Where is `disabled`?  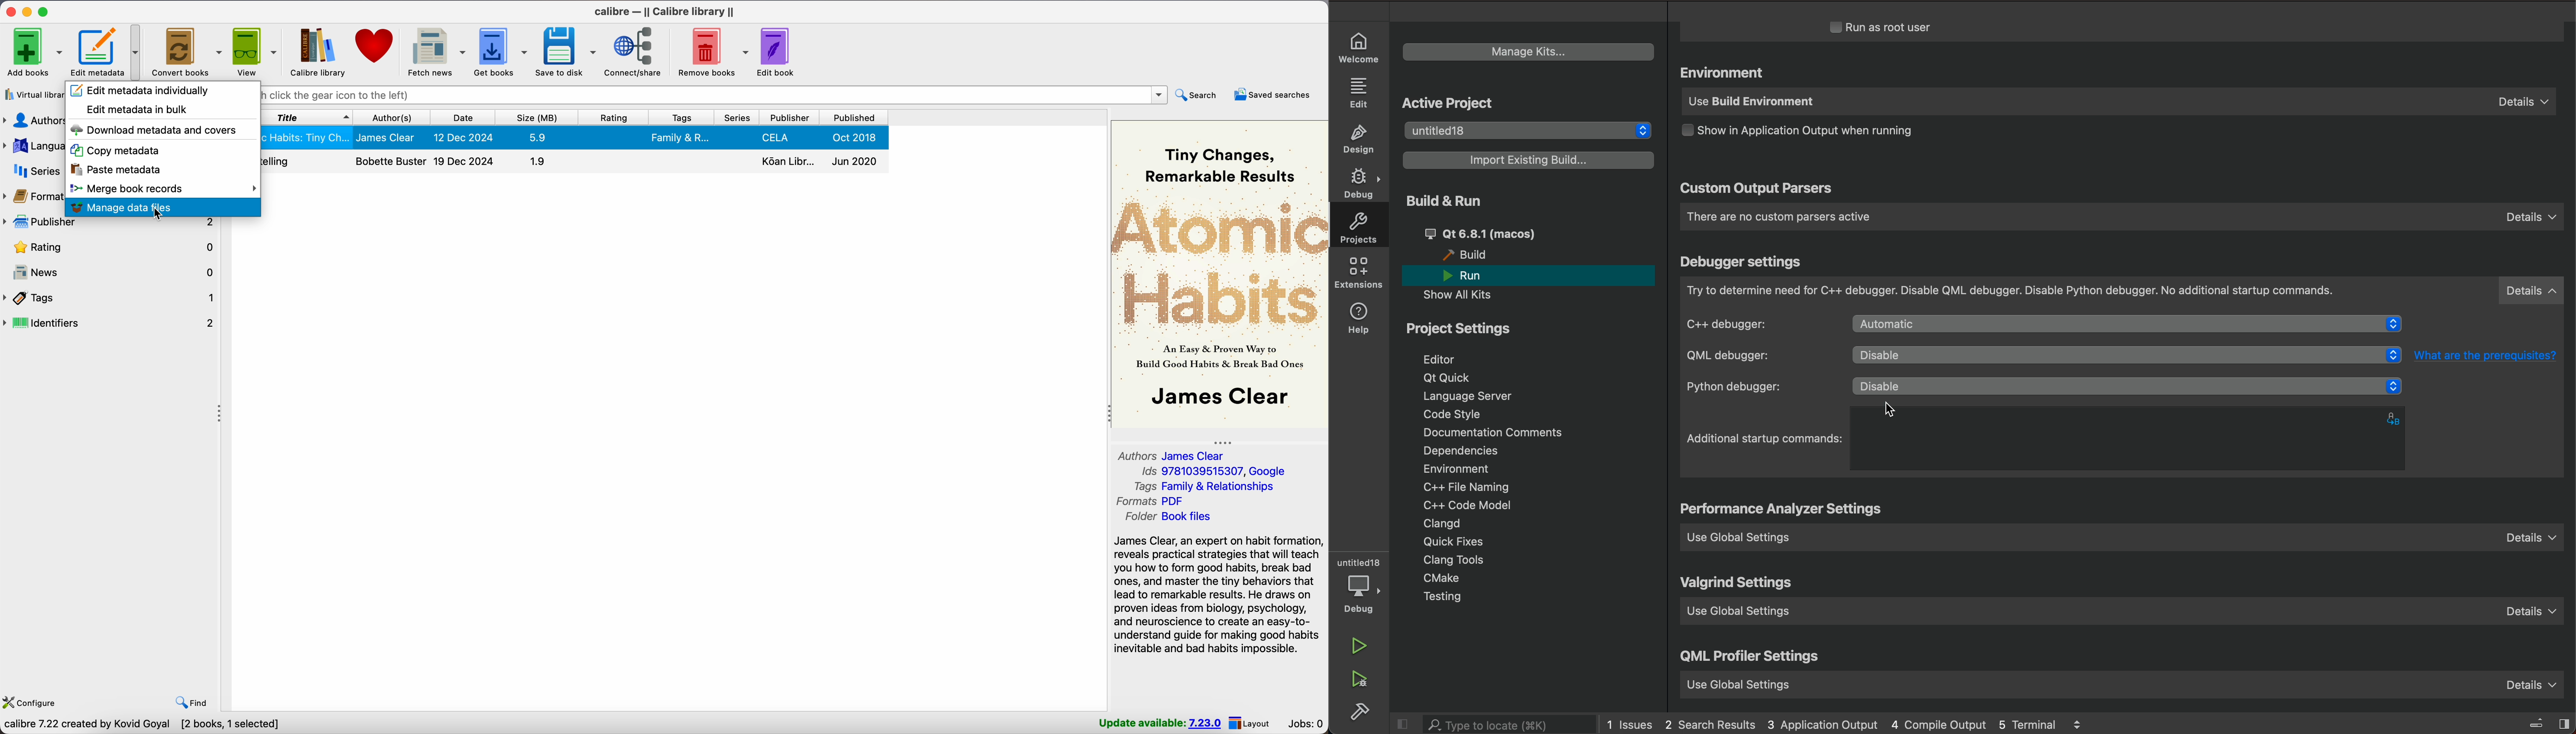
disabled is located at coordinates (2126, 356).